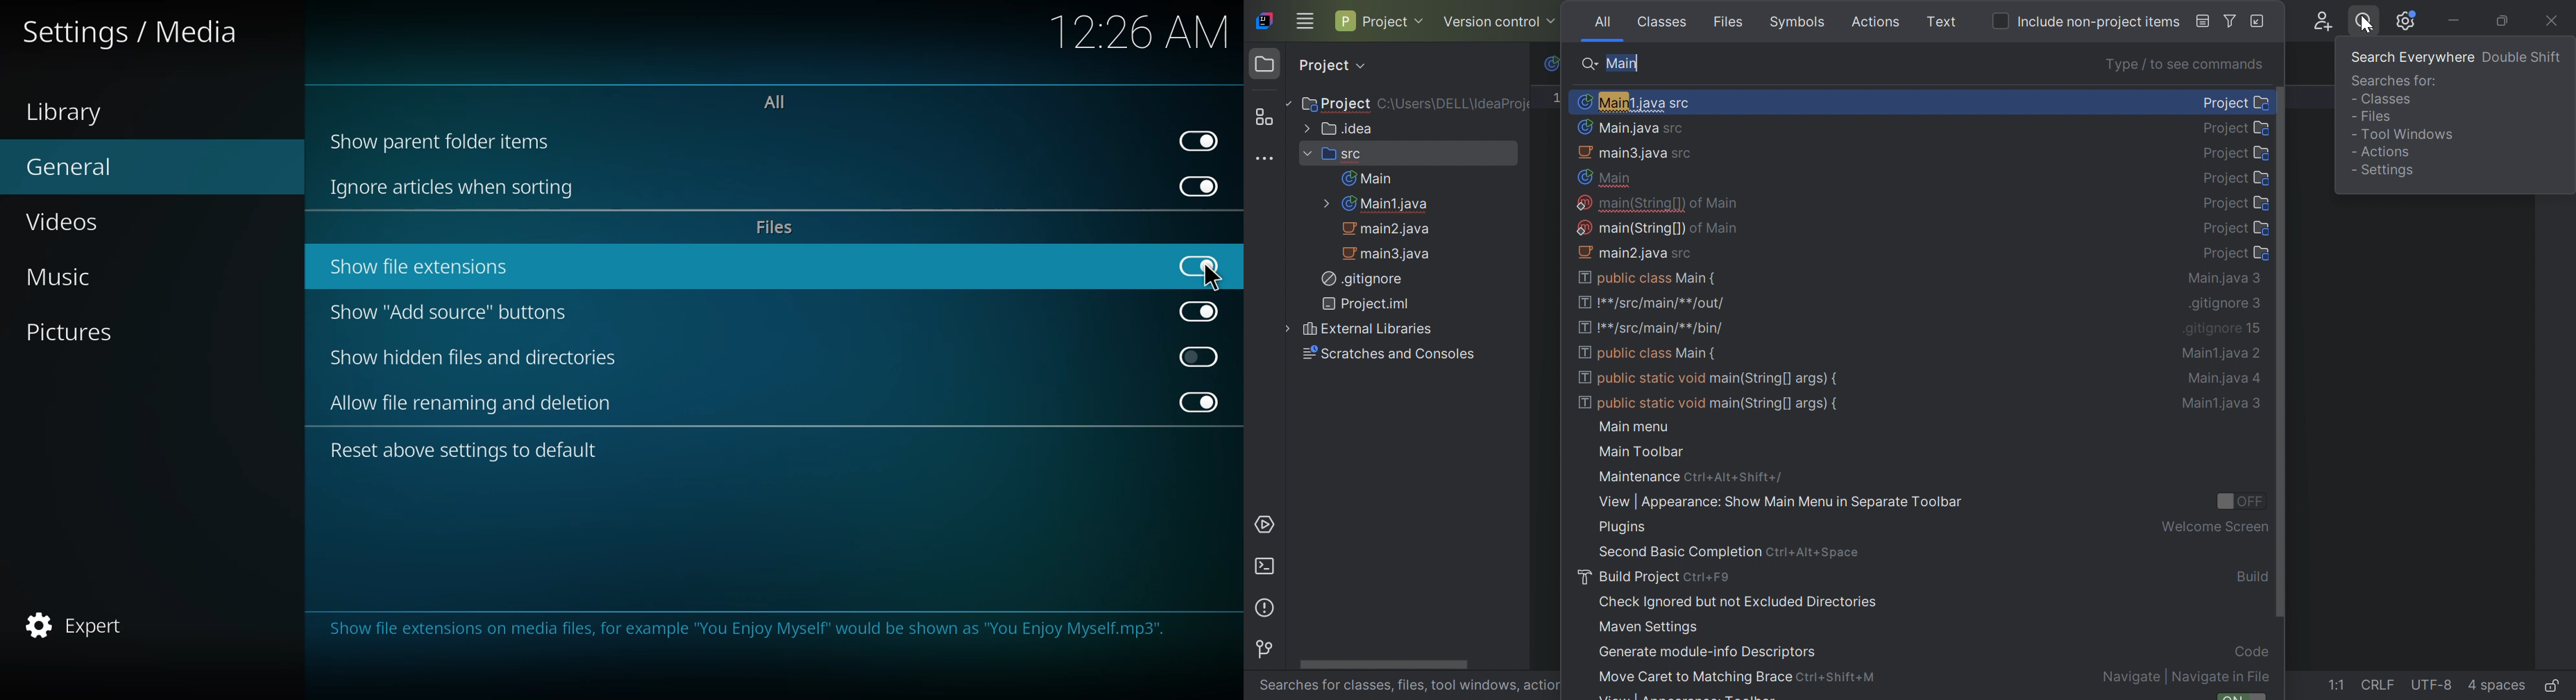 The height and width of the screenshot is (700, 2576). What do you see at coordinates (2234, 128) in the screenshot?
I see `Project` at bounding box center [2234, 128].